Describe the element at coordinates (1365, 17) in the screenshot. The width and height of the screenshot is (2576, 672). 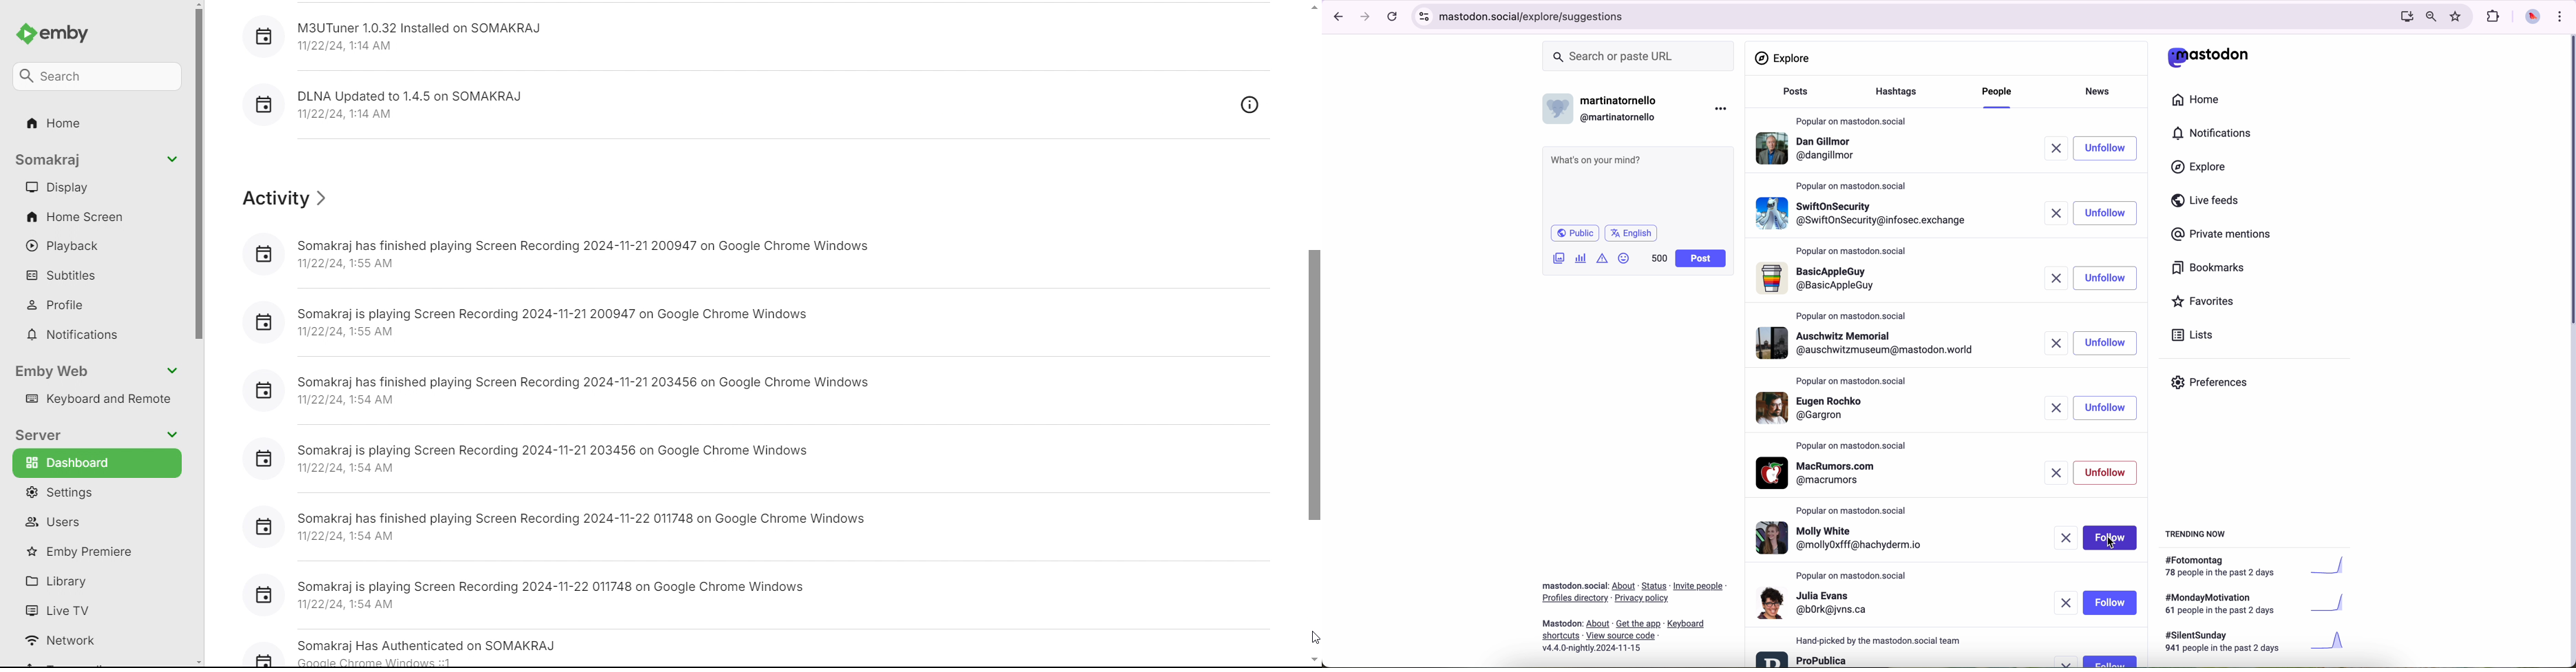
I see `navigate foward` at that location.